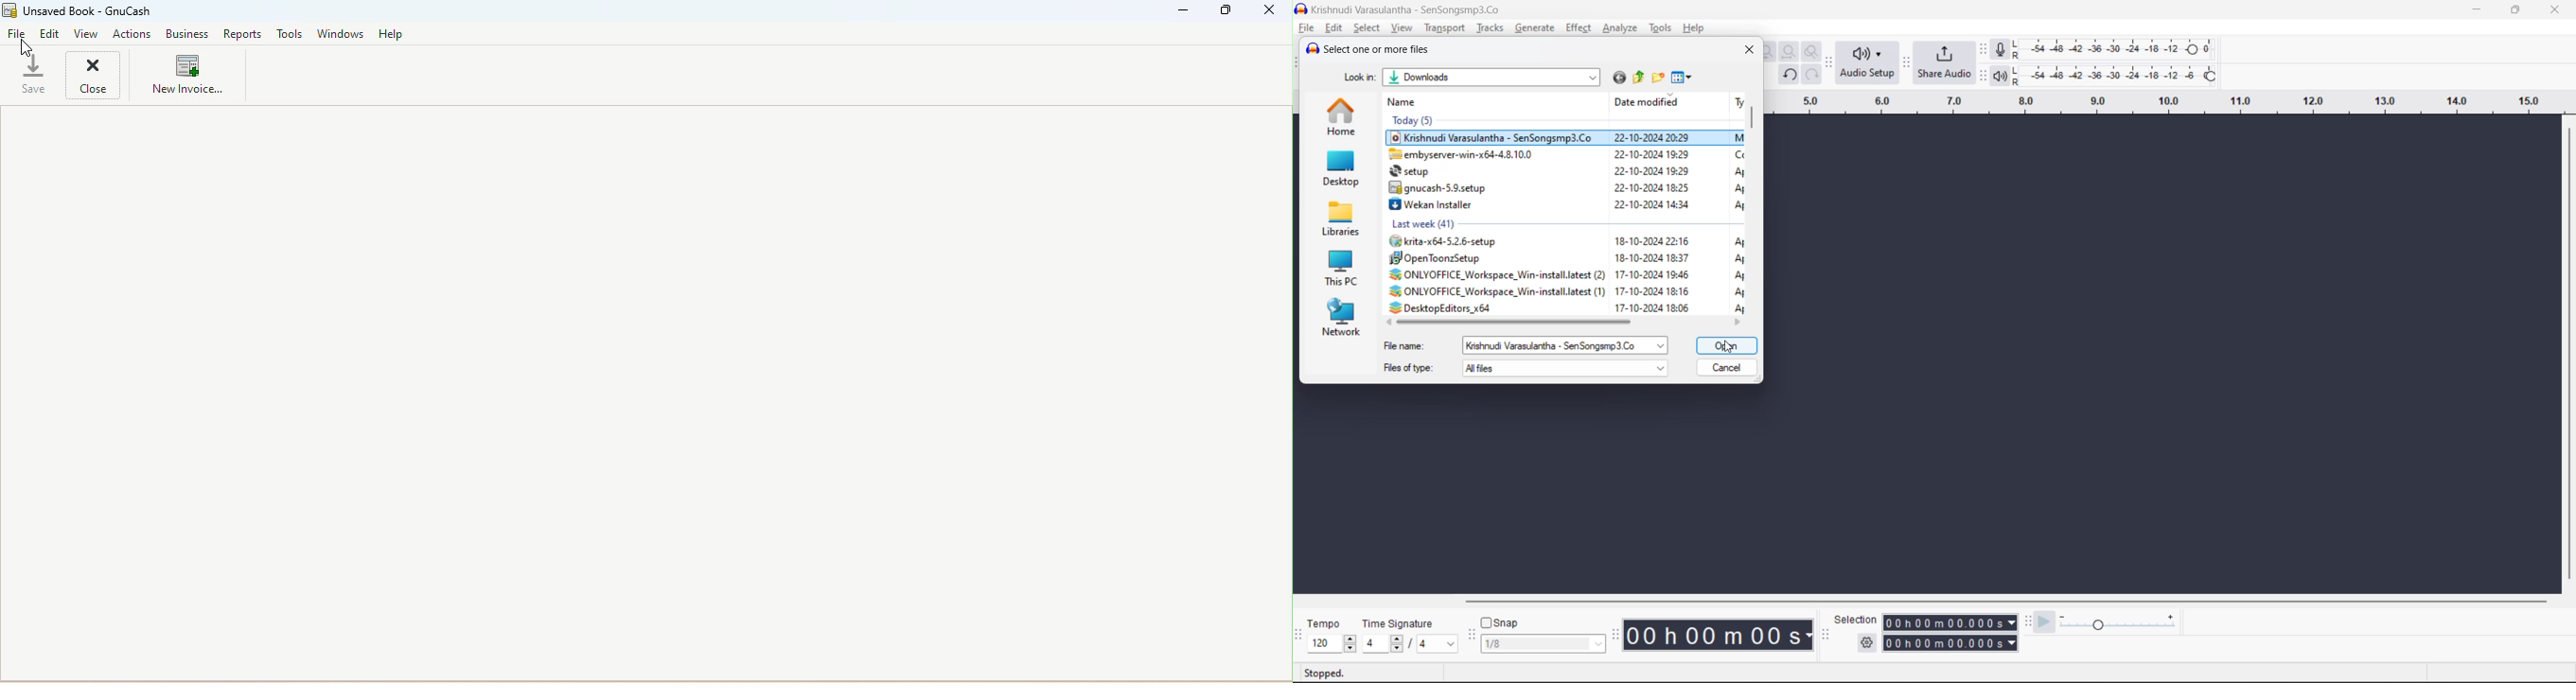 The image size is (2576, 700). Describe the element at coordinates (1566, 138) in the screenshot. I see `© Krishnudi Varasulantha - SenSongsmp3.Co 22-10-2024 20:29 M` at that location.